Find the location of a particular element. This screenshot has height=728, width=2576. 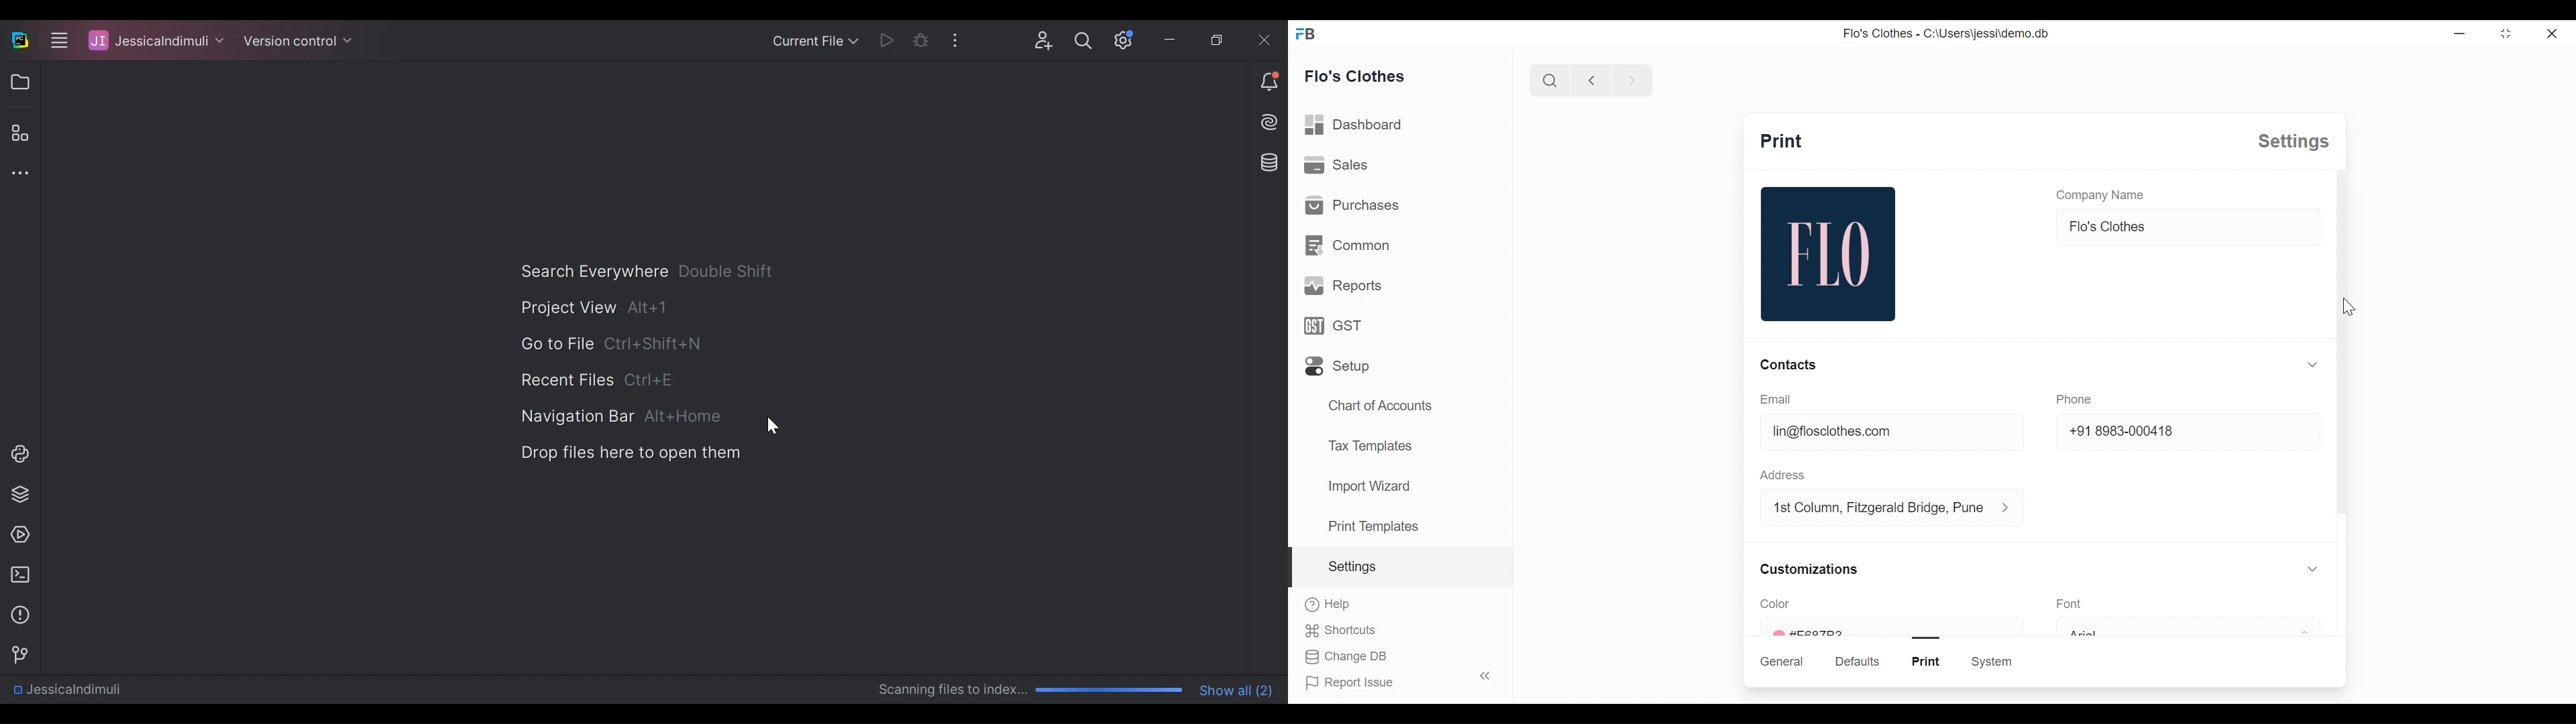

address is located at coordinates (1783, 475).